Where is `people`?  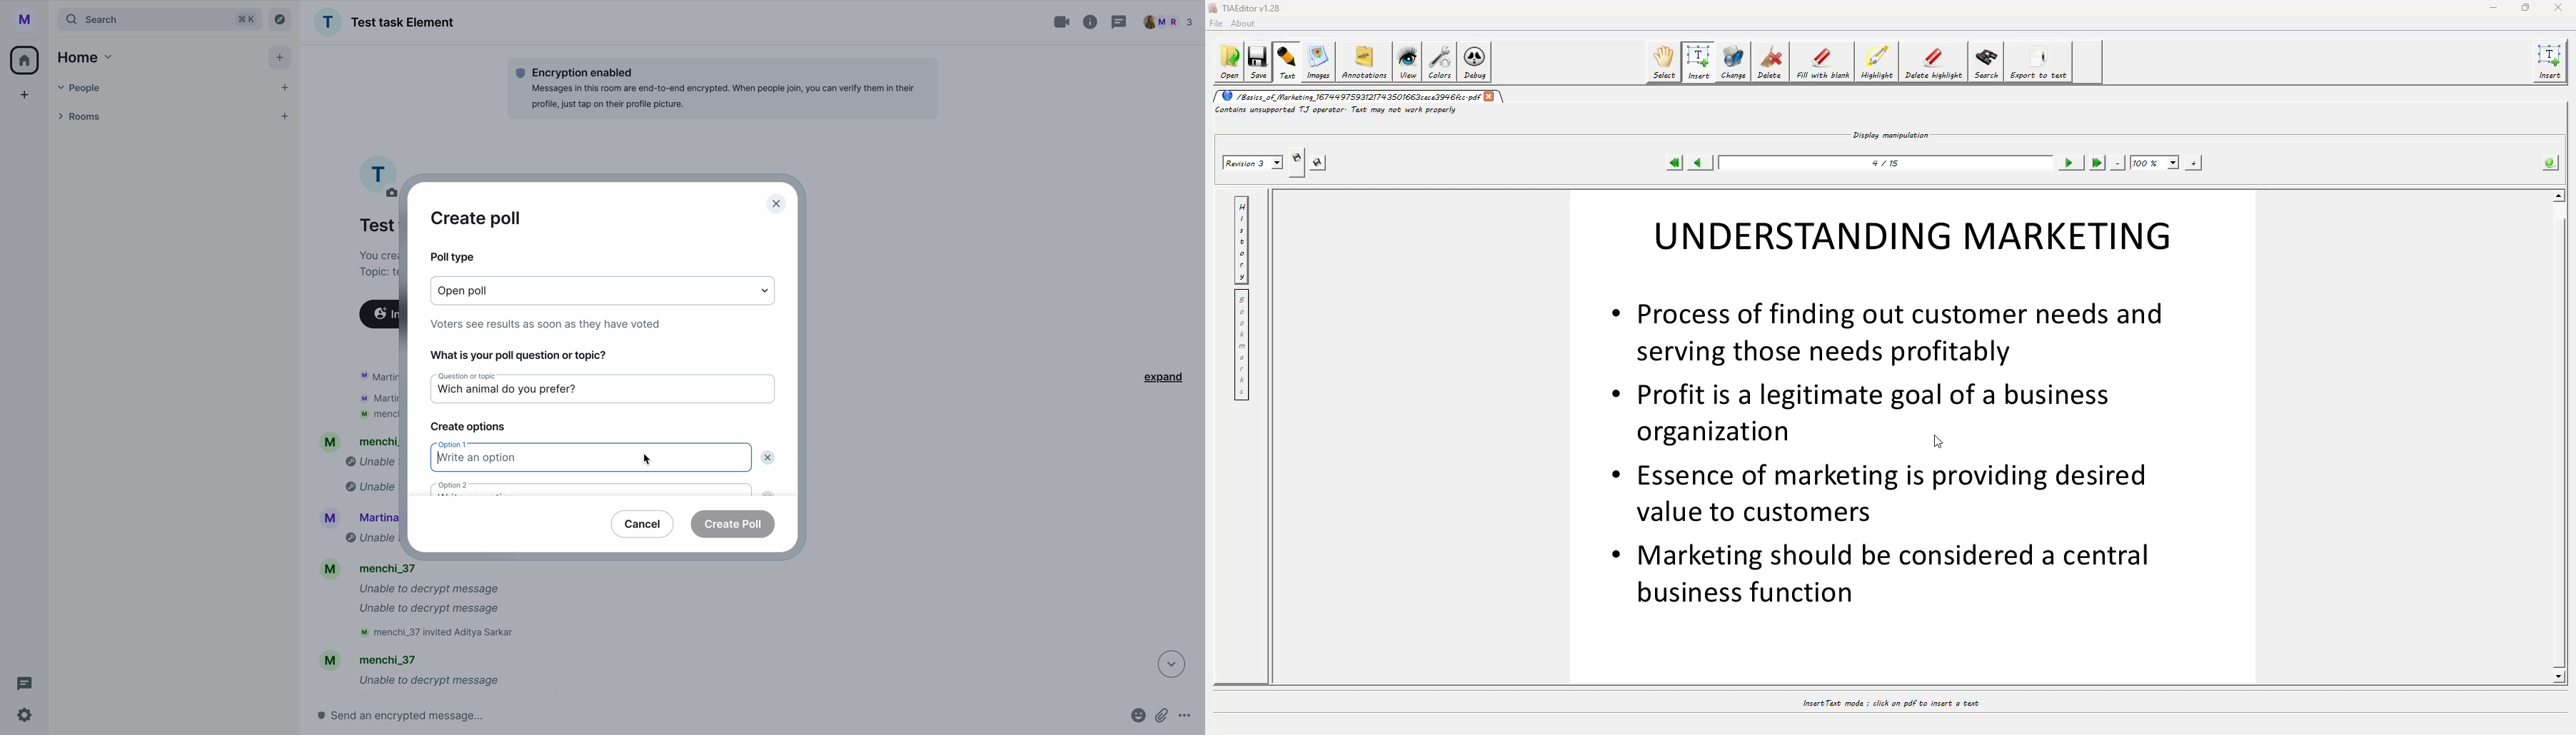 people is located at coordinates (1168, 22).